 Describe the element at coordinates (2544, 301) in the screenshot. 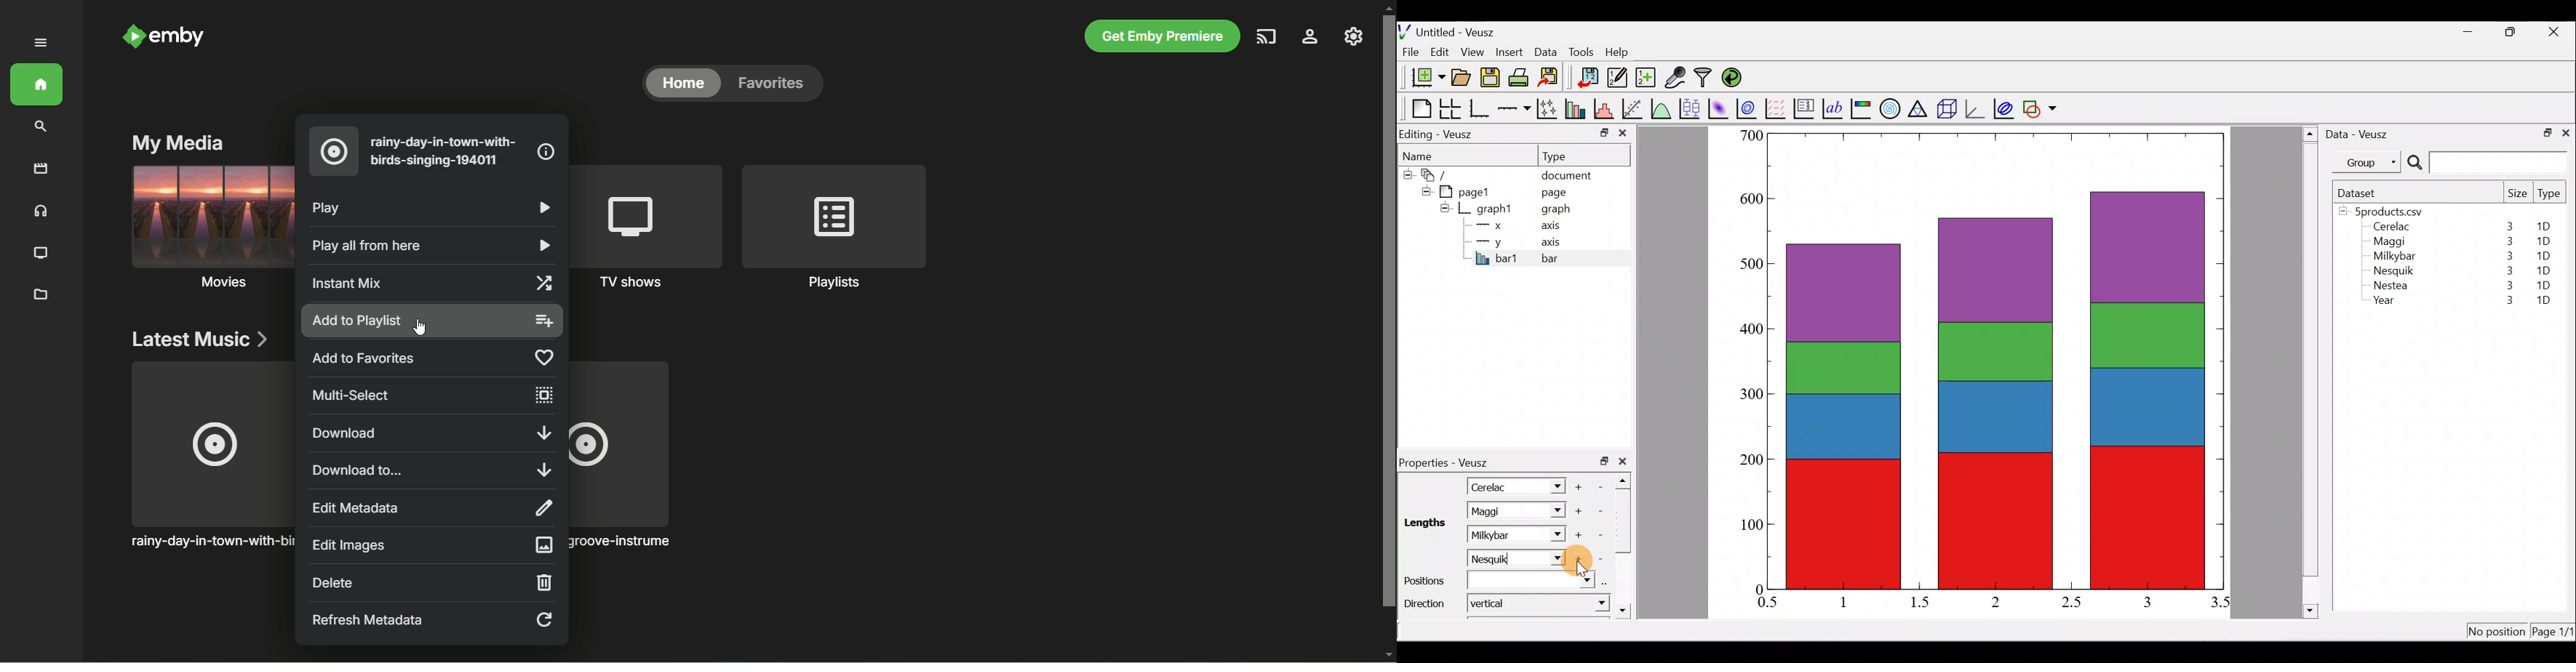

I see `1D` at that location.